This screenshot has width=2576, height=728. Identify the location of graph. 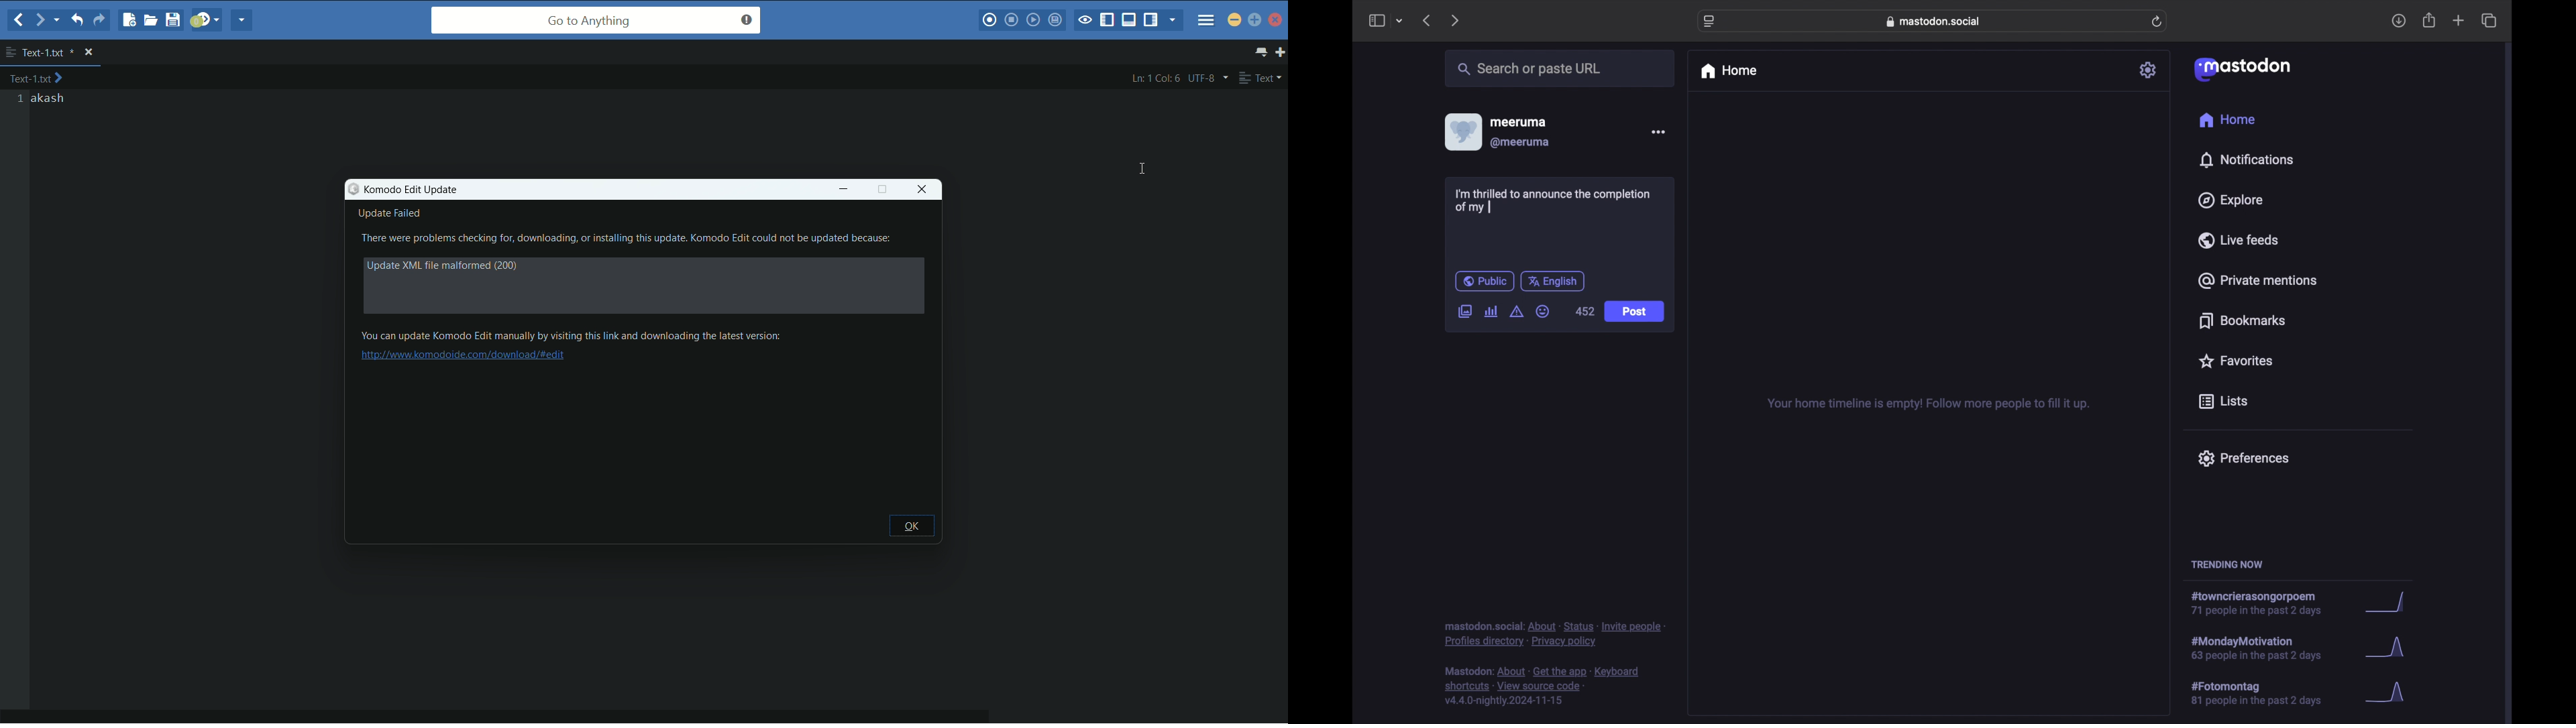
(2390, 603).